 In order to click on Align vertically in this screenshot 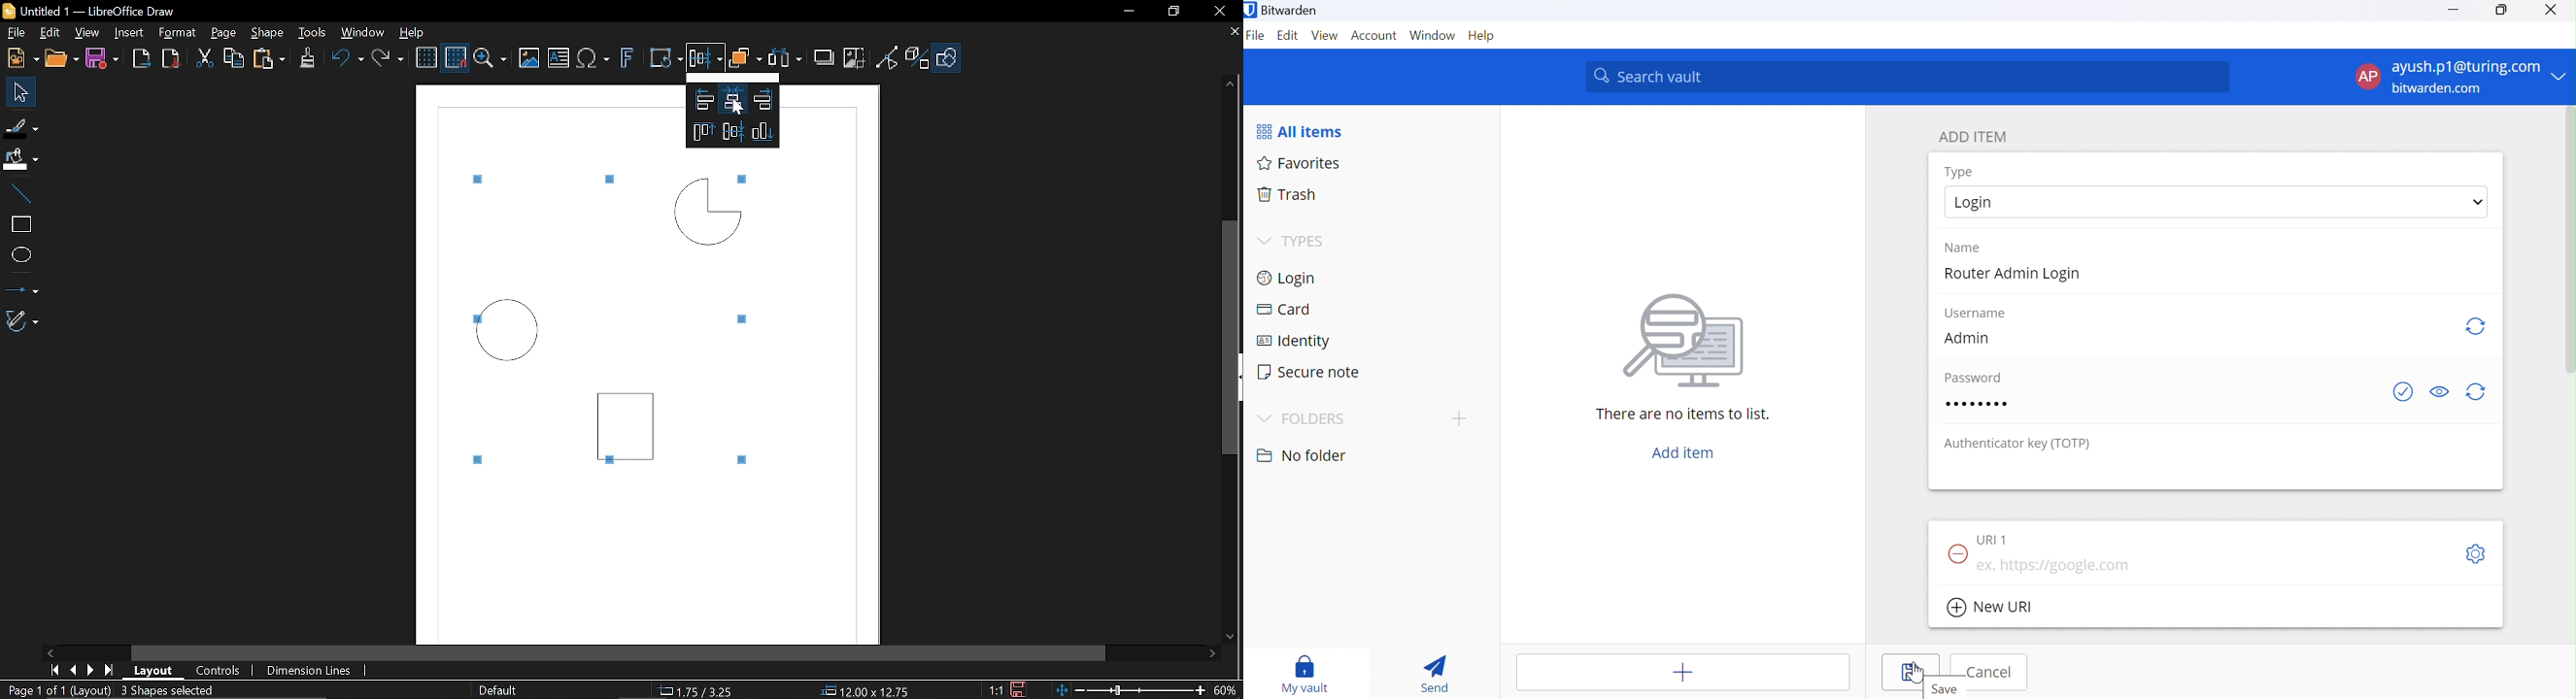, I will do `click(732, 99)`.